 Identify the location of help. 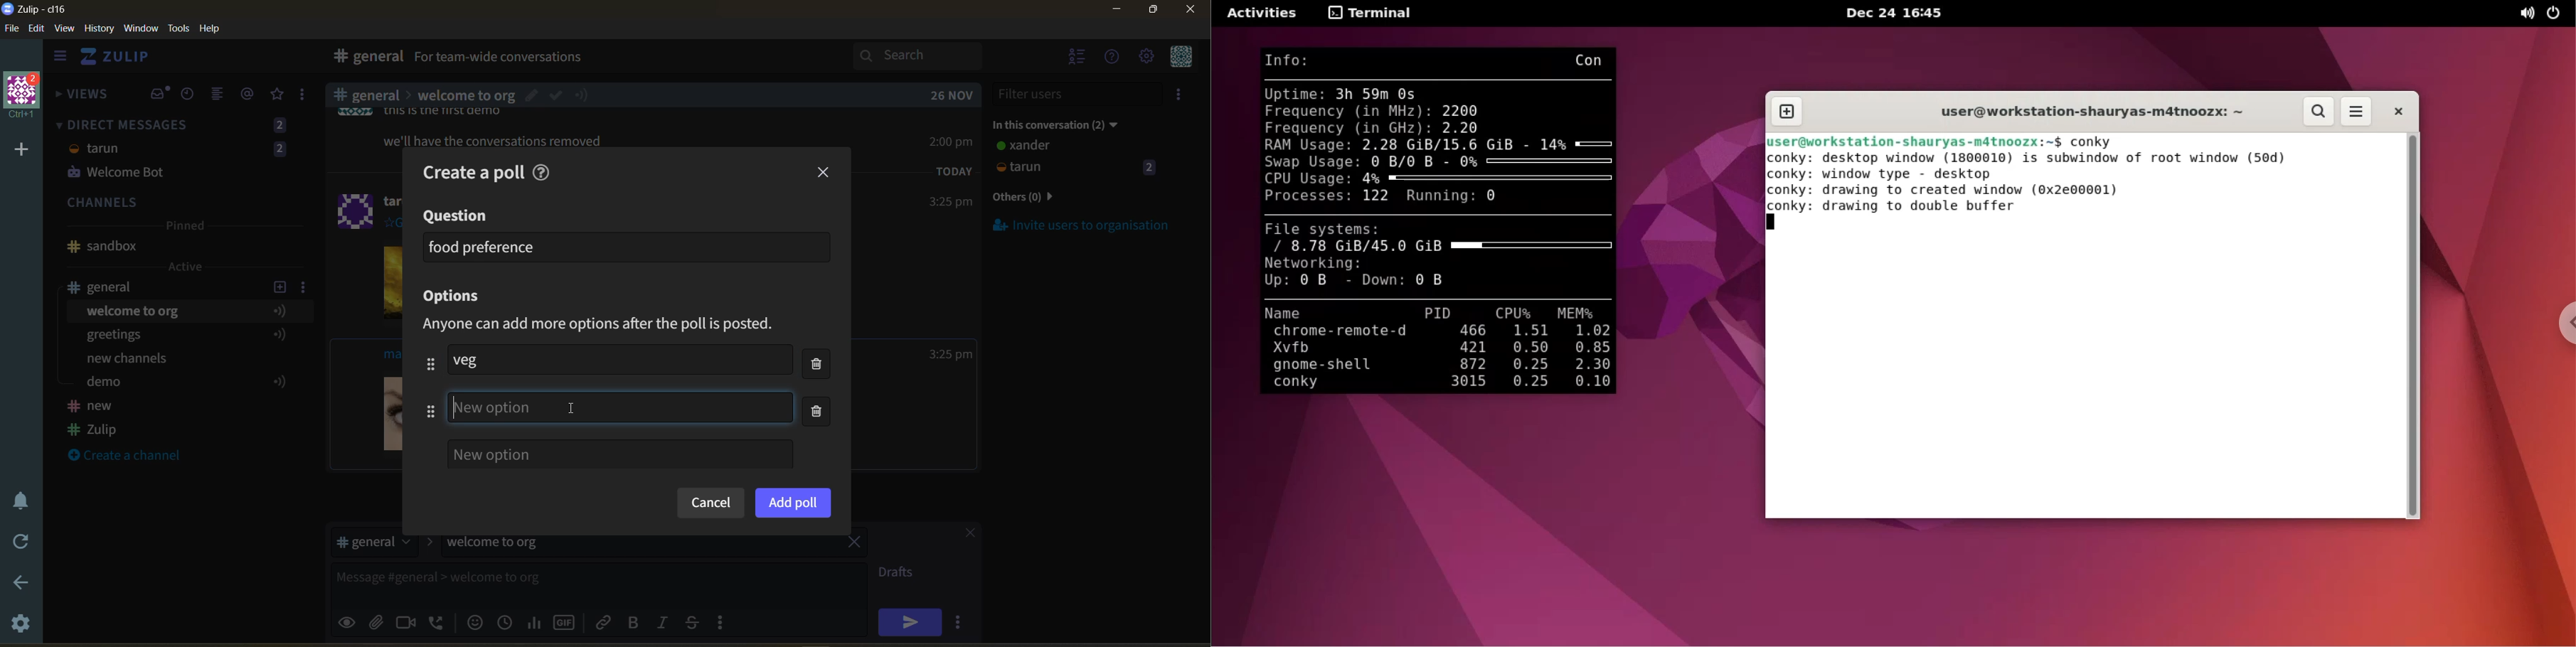
(214, 29).